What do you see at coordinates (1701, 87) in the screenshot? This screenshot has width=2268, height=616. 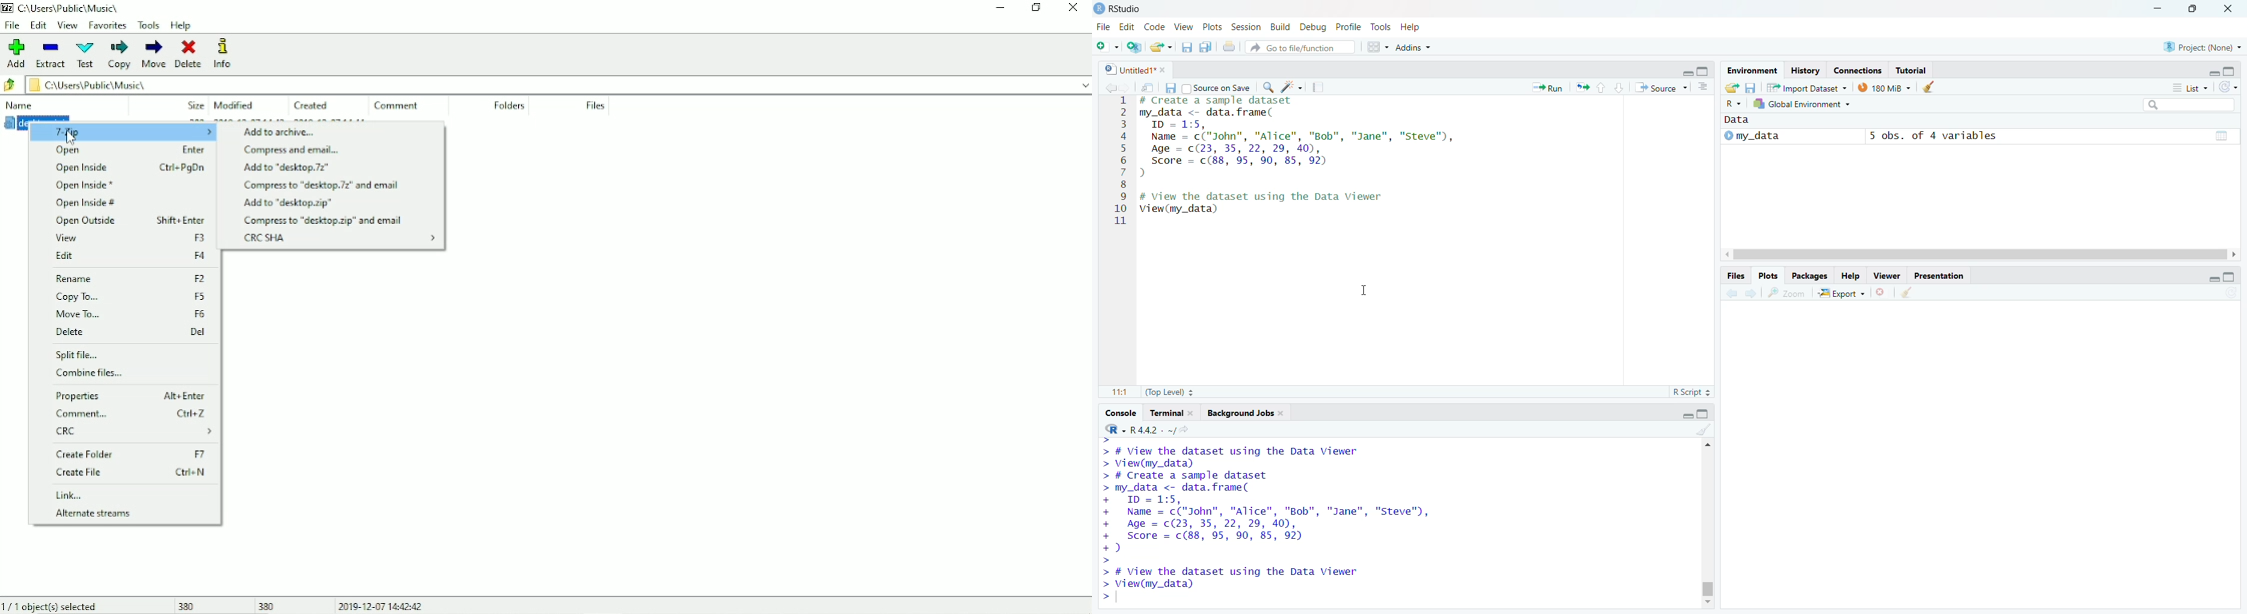 I see `Pages` at bounding box center [1701, 87].